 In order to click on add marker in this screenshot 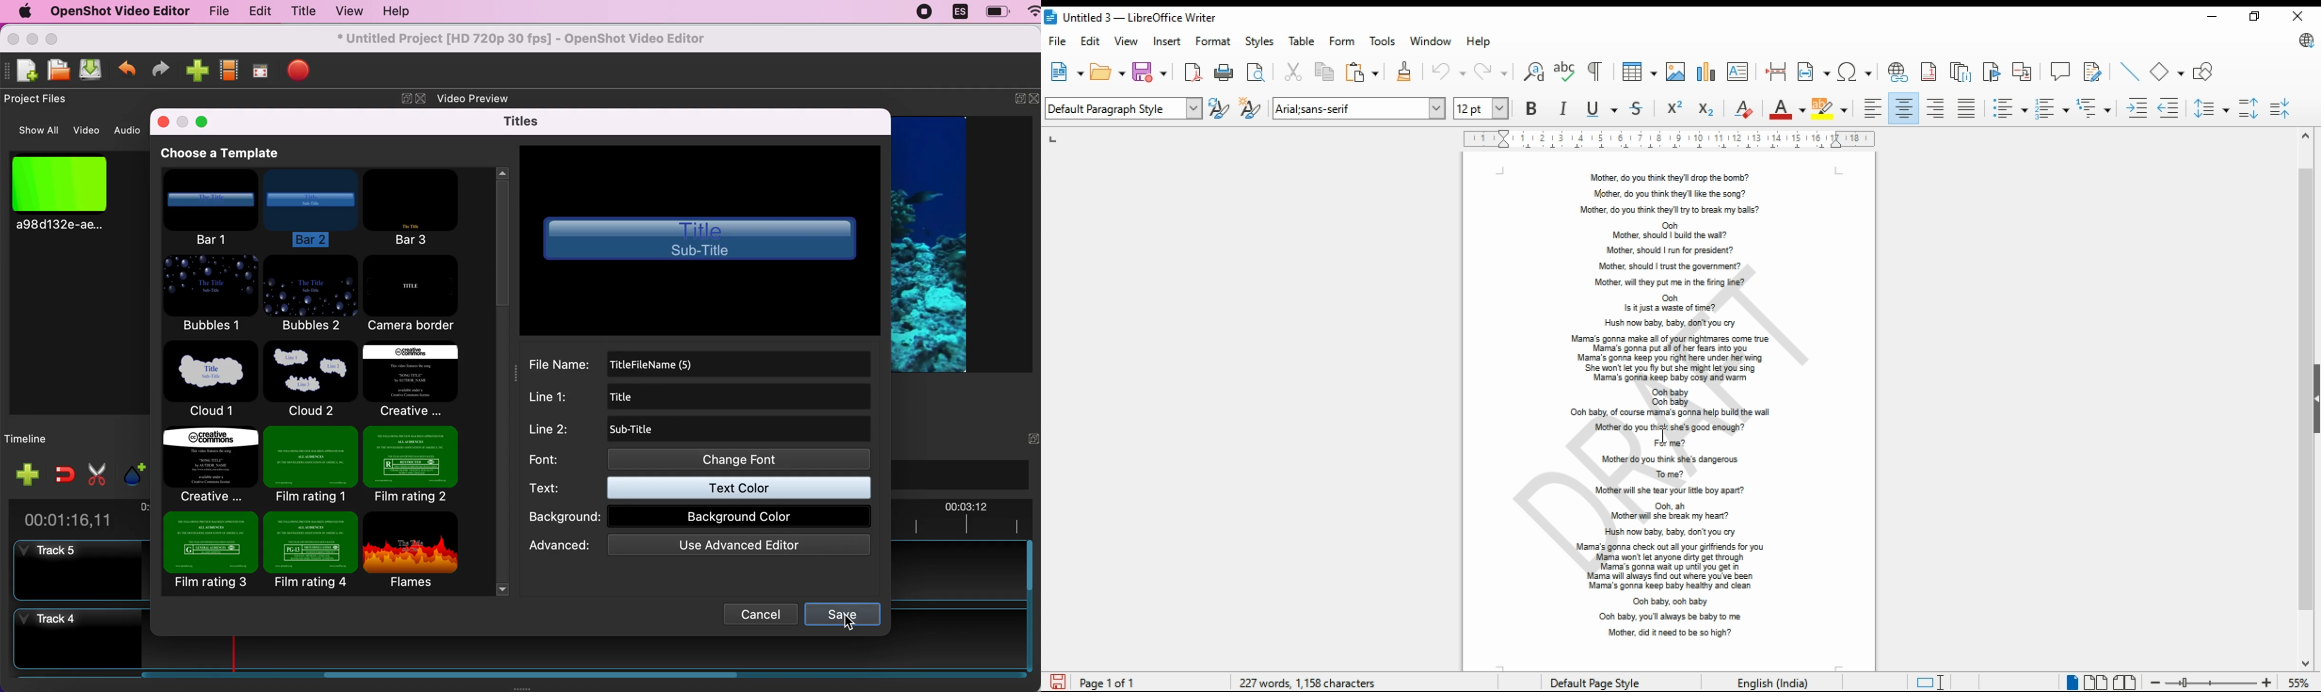, I will do `click(130, 473)`.